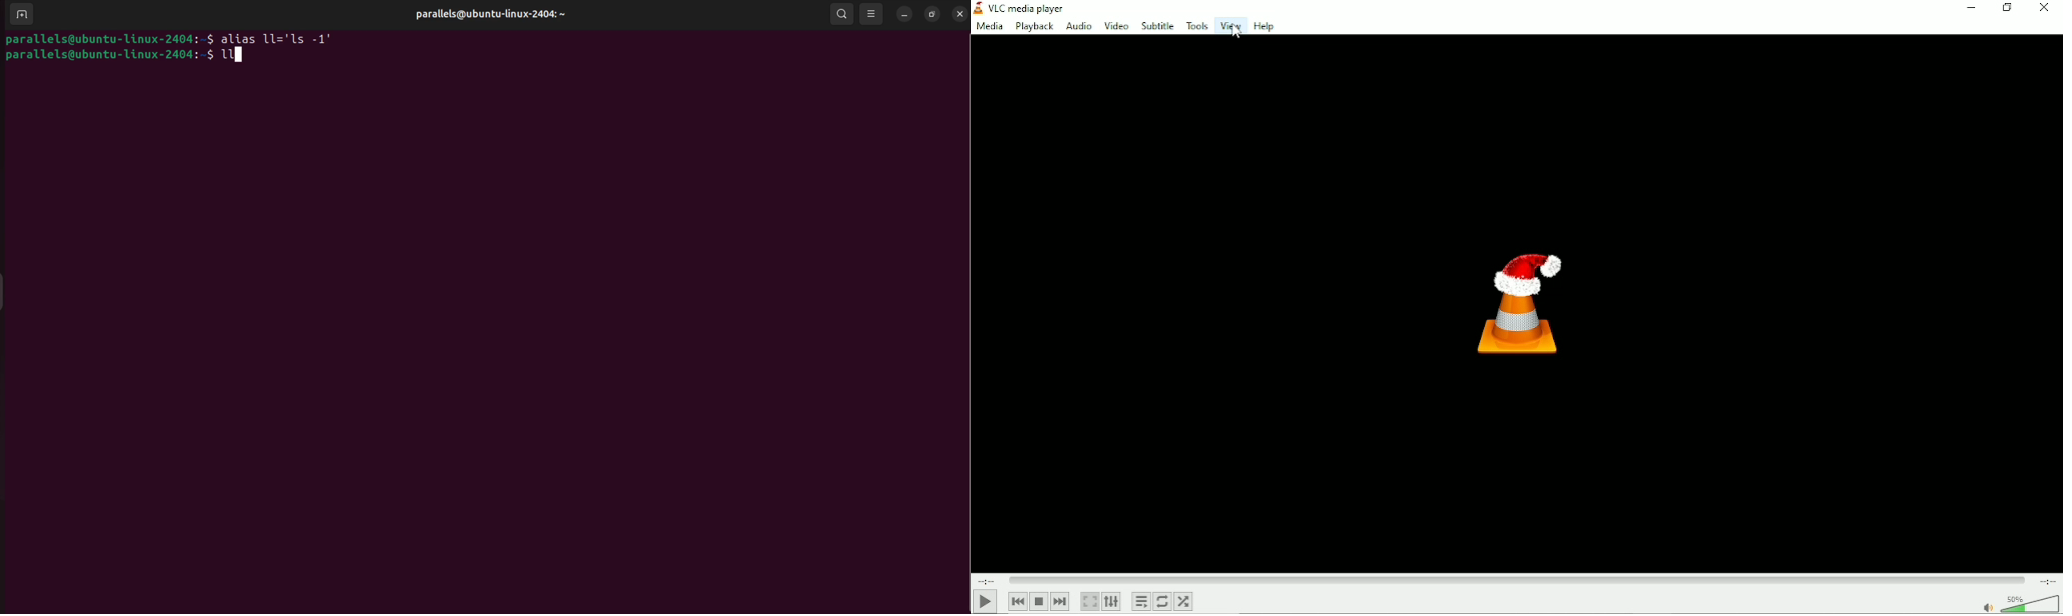  What do you see at coordinates (842, 13) in the screenshot?
I see `search ` at bounding box center [842, 13].